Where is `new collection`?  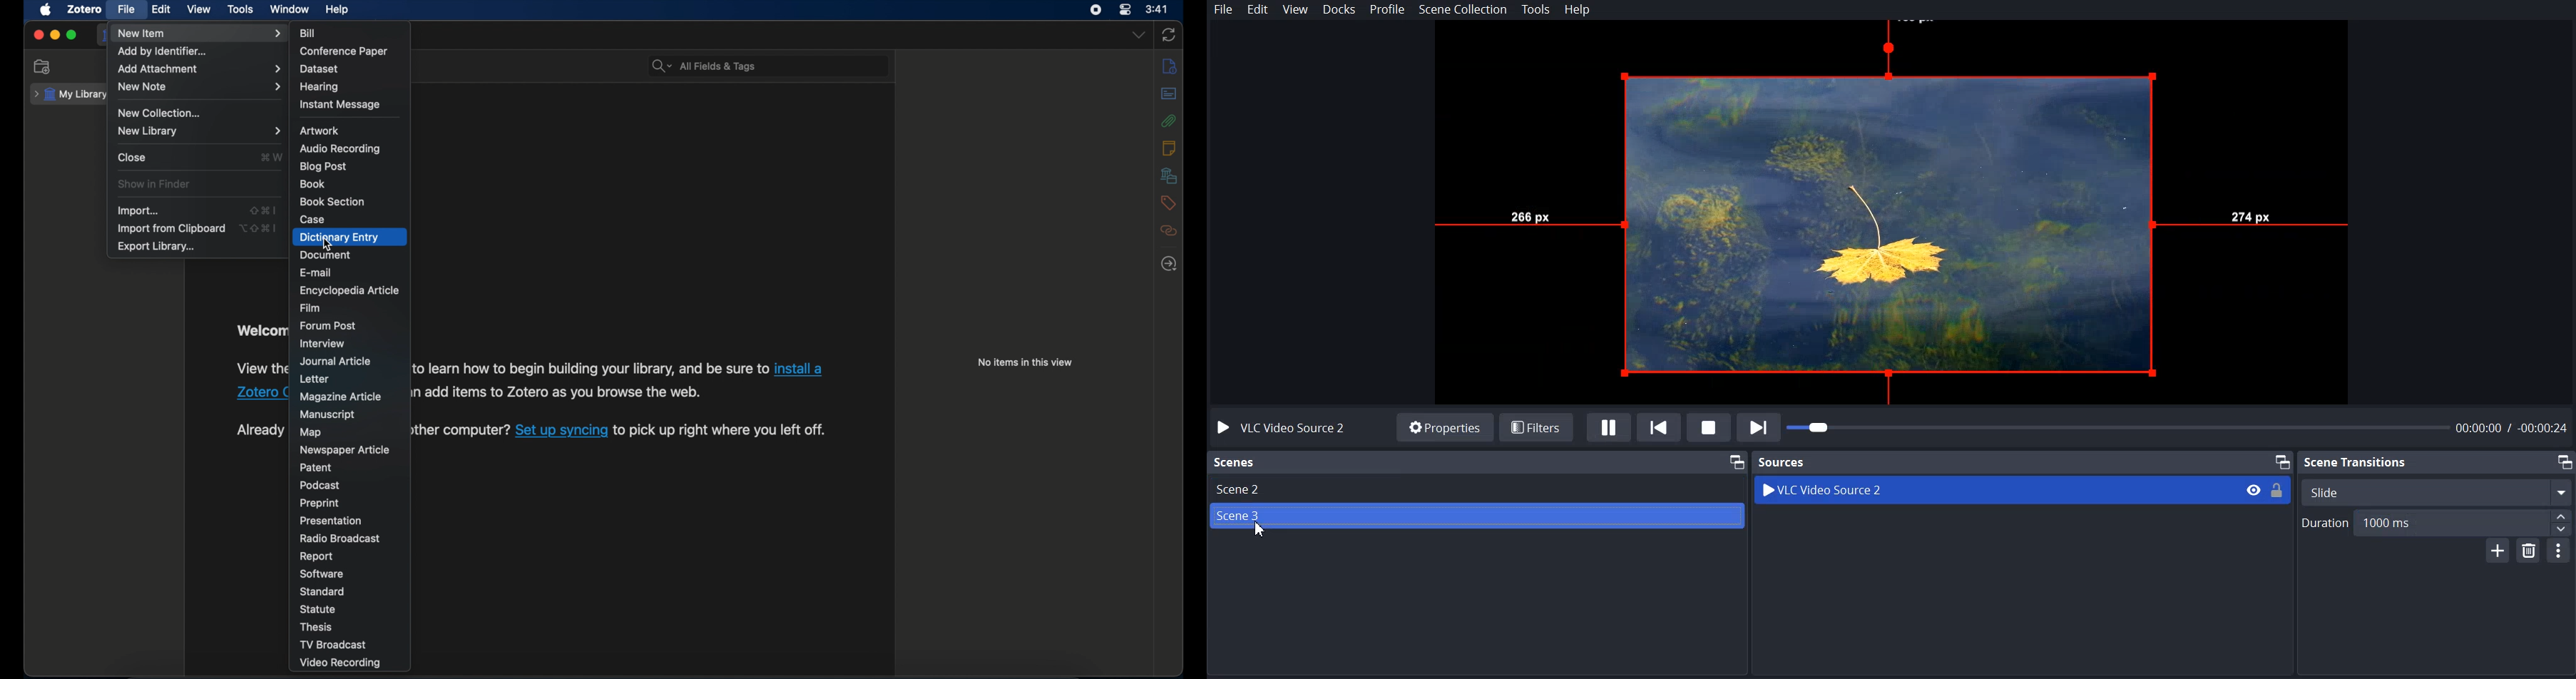 new collection is located at coordinates (43, 67).